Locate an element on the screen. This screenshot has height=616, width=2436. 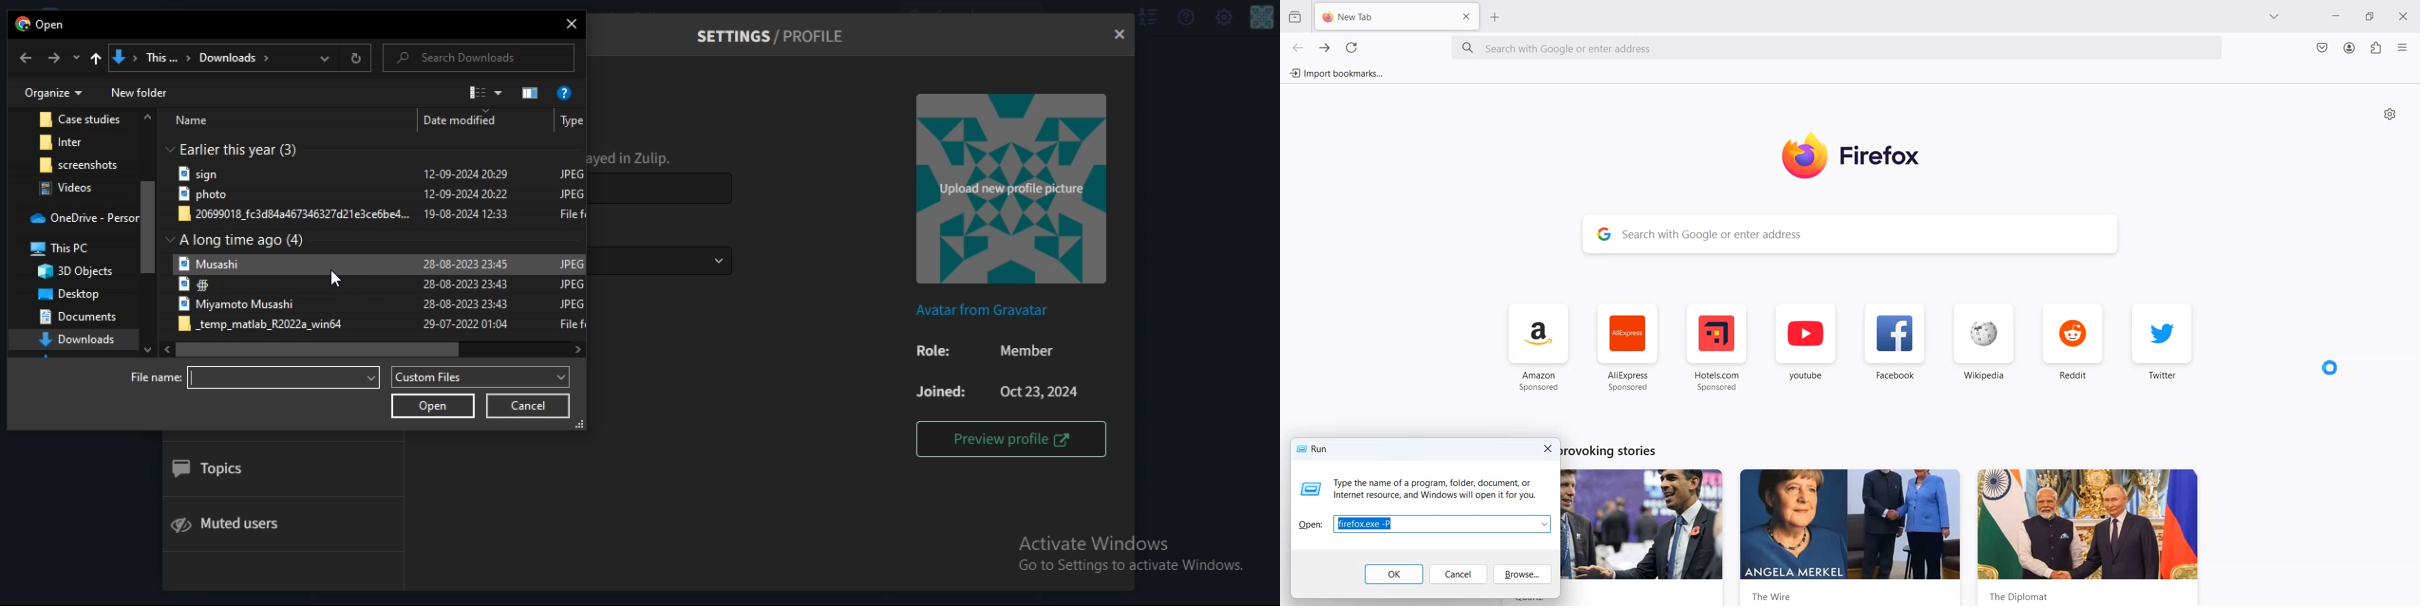
file is located at coordinates (382, 215).